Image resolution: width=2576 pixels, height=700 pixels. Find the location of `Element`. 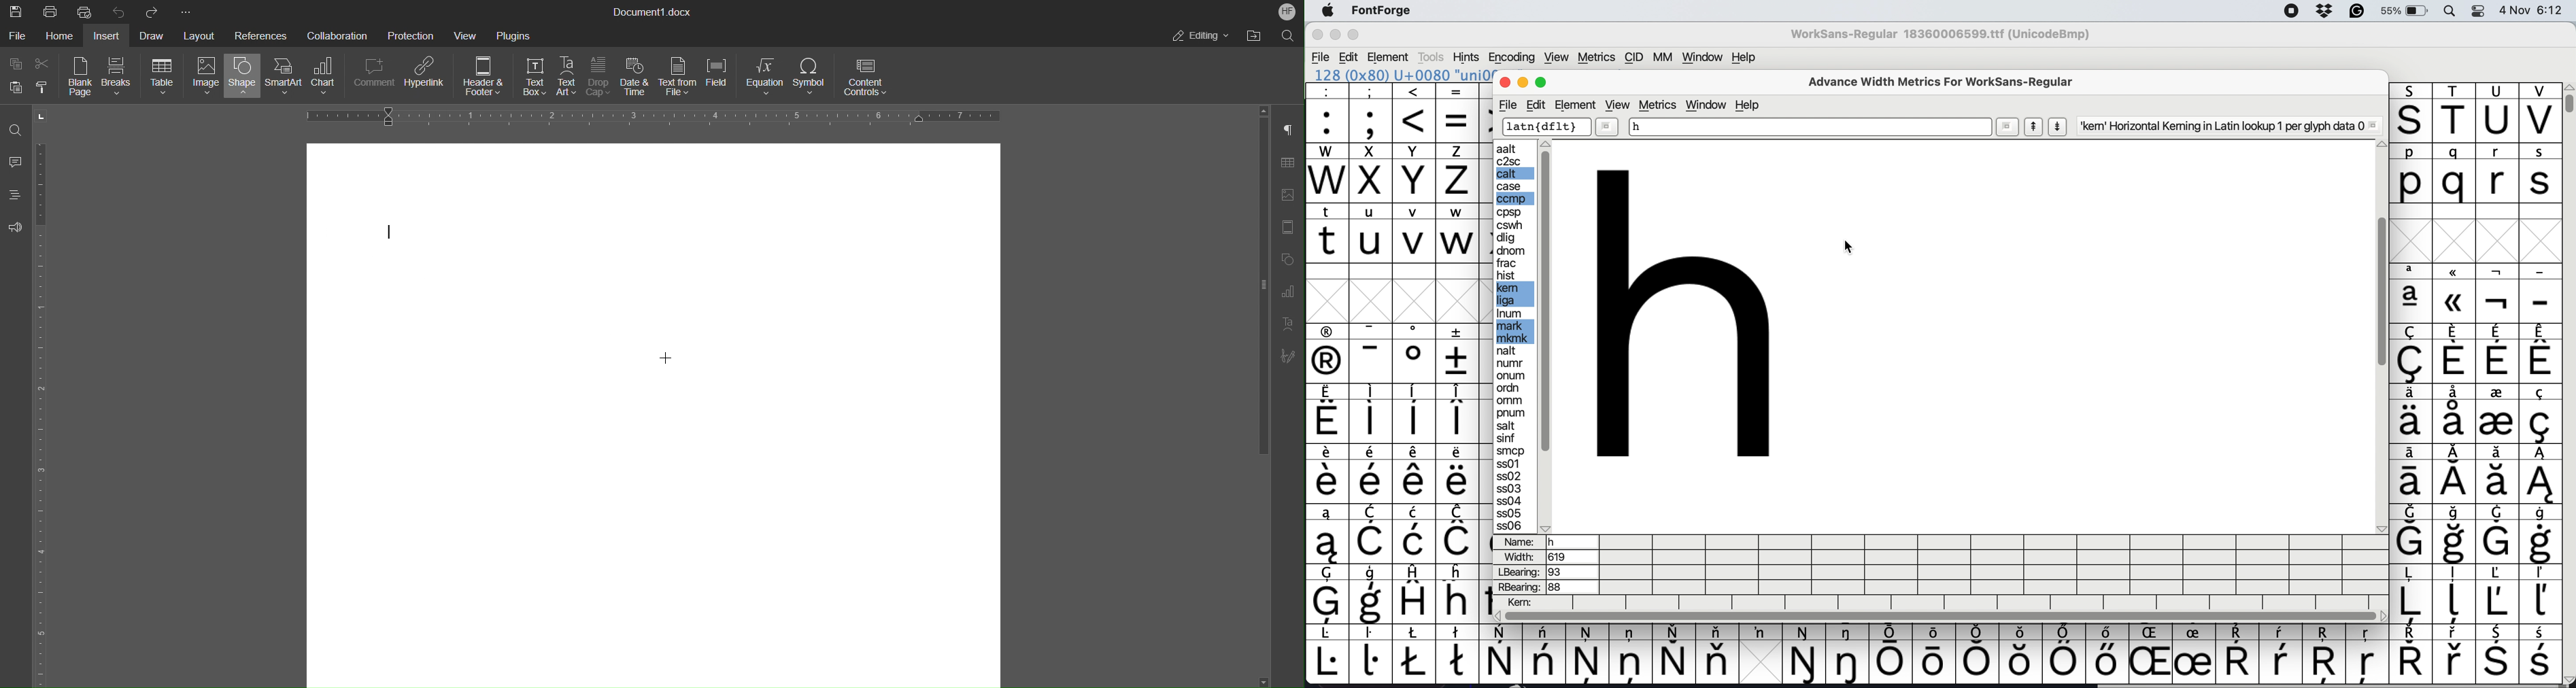

Element is located at coordinates (1389, 57).